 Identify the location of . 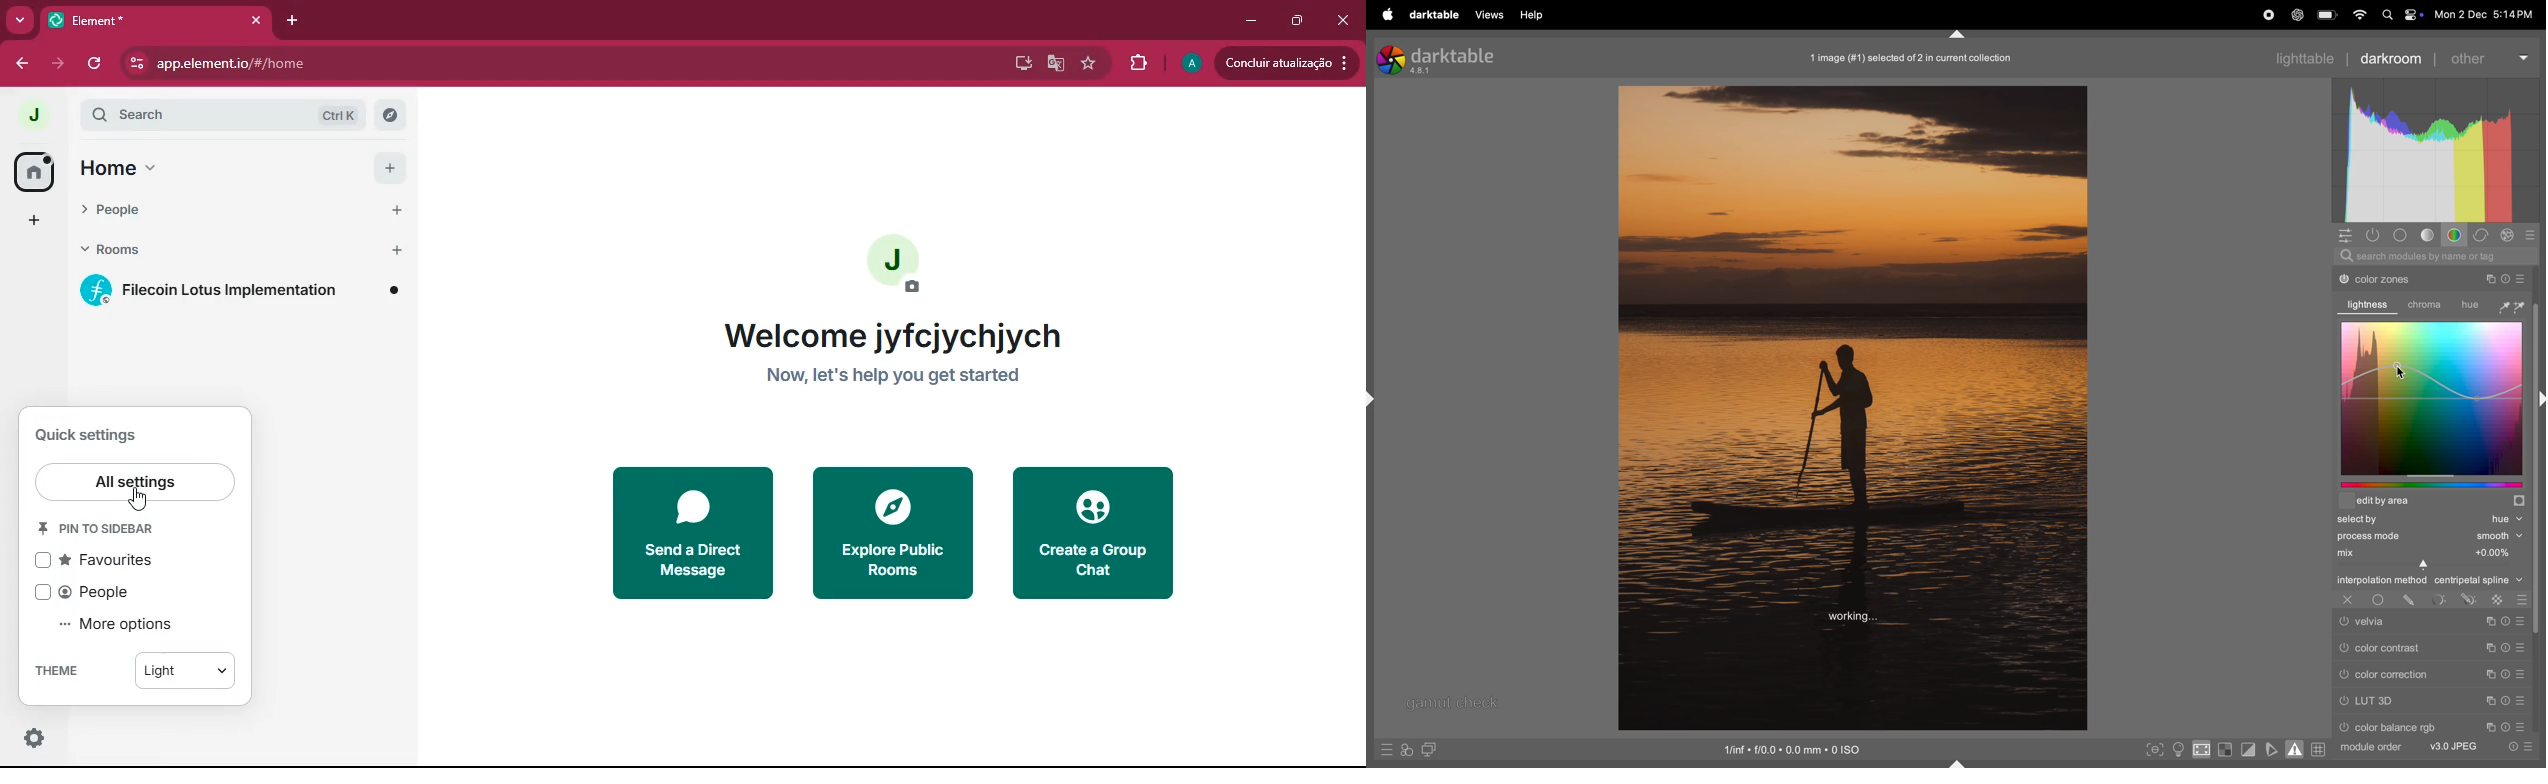
(2540, 501).